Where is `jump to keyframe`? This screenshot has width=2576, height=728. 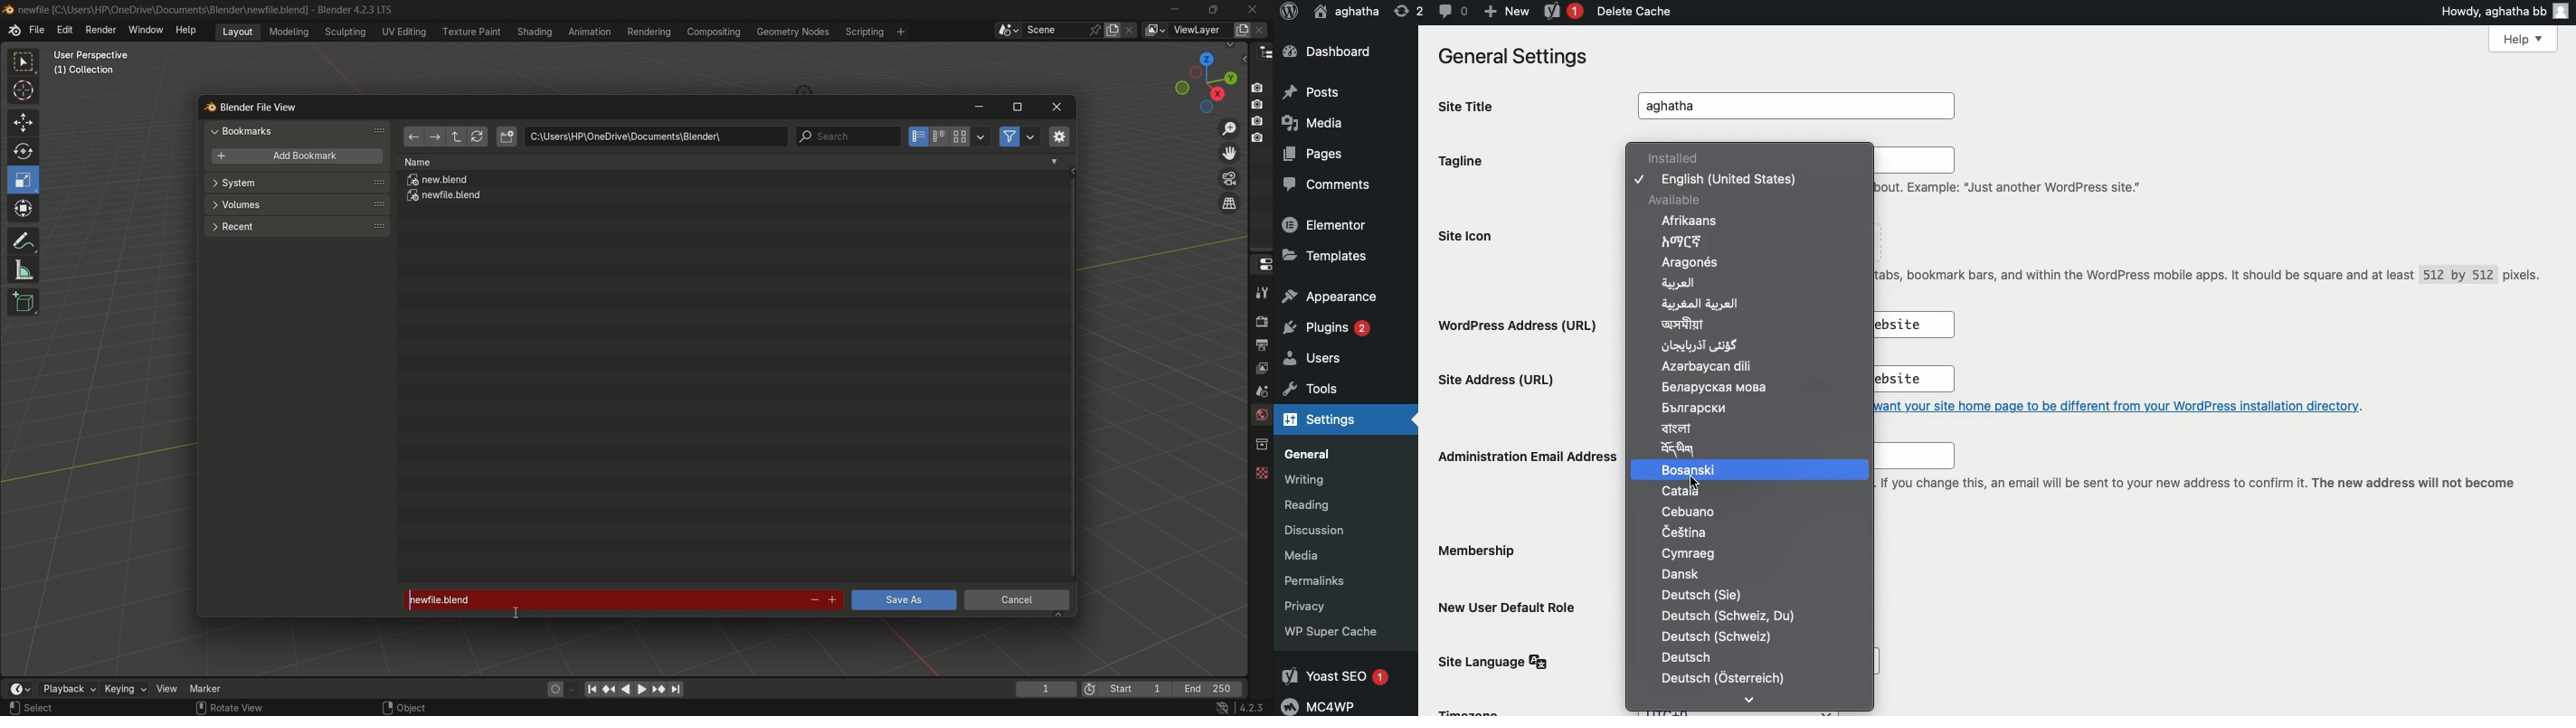 jump to keyframe is located at coordinates (610, 687).